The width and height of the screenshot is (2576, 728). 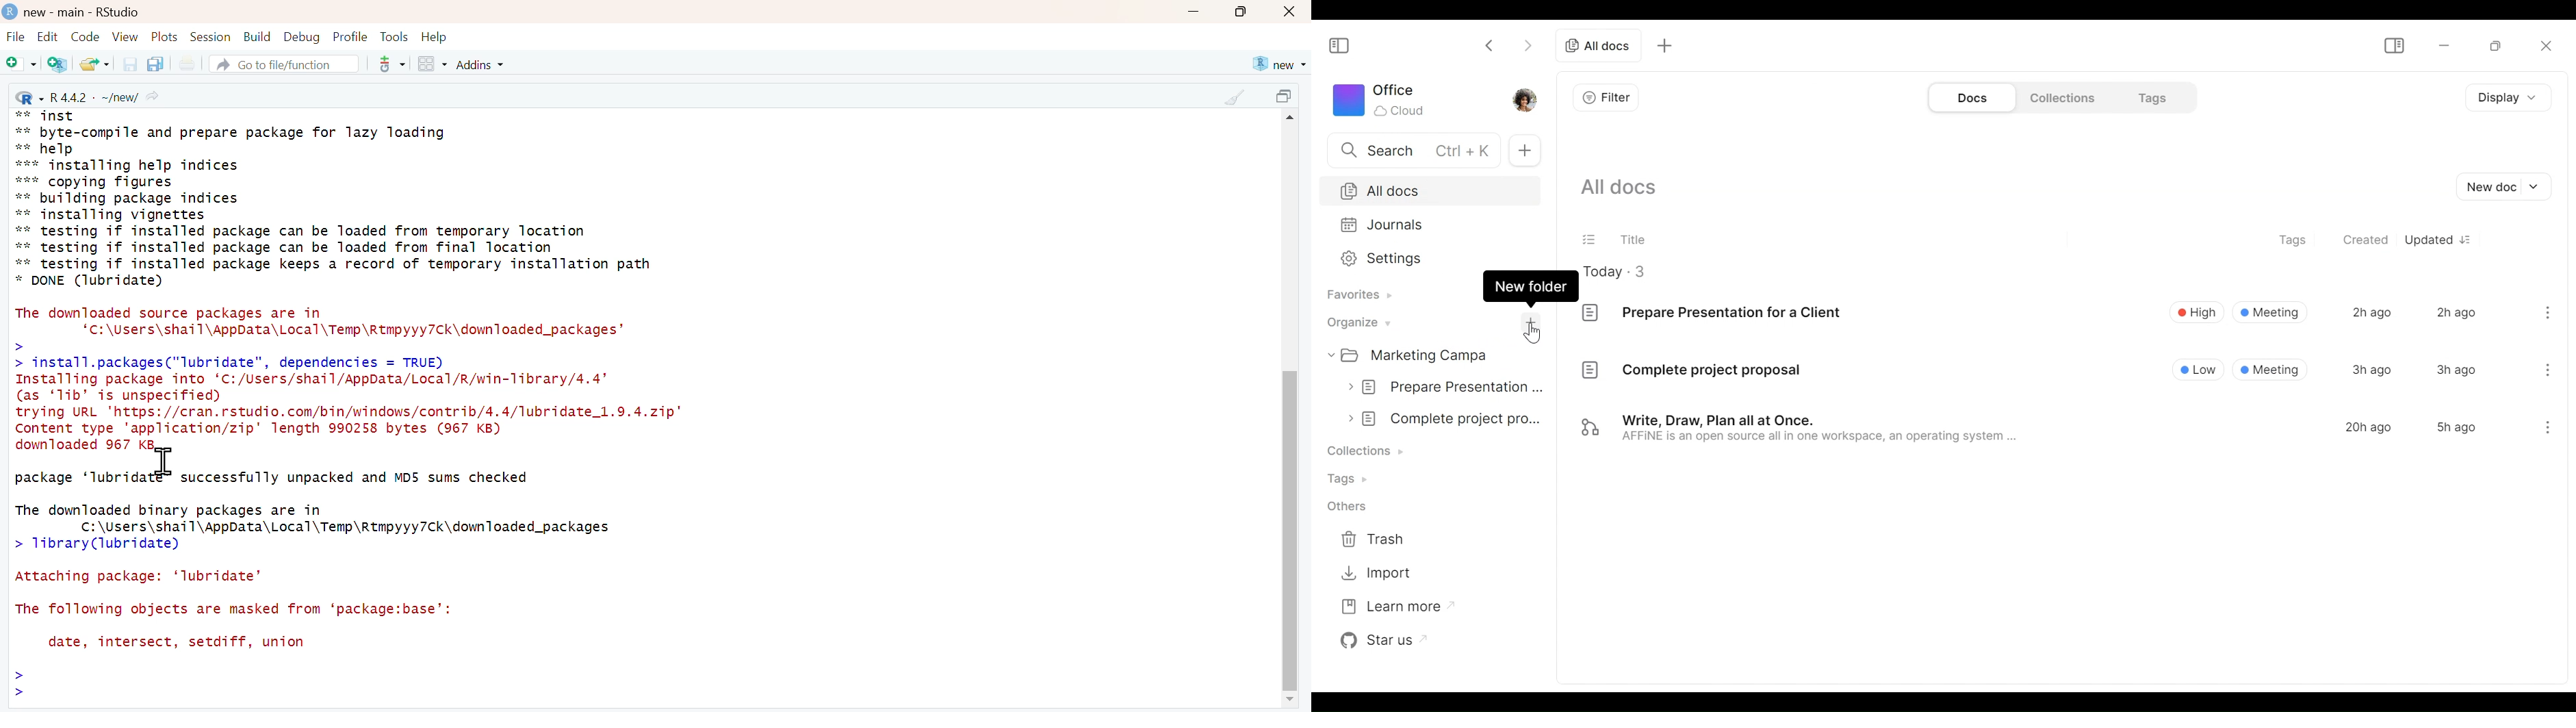 What do you see at coordinates (1411, 149) in the screenshot?
I see `Search` at bounding box center [1411, 149].